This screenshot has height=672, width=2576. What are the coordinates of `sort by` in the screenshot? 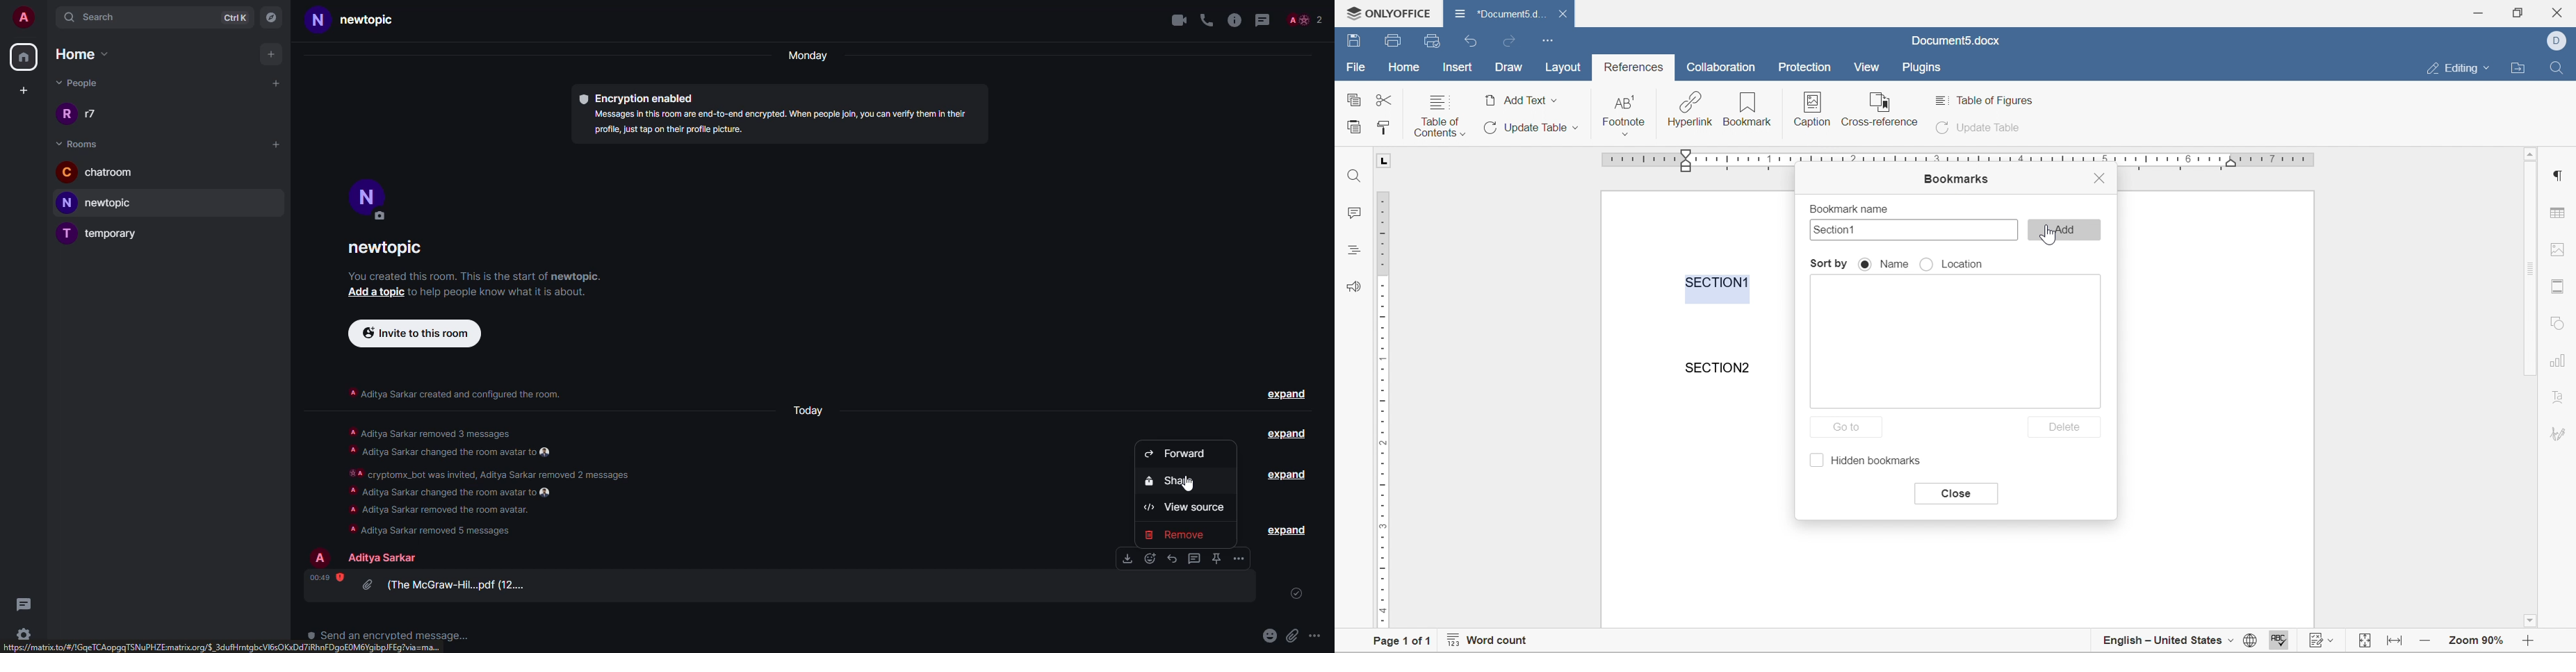 It's located at (1829, 264).